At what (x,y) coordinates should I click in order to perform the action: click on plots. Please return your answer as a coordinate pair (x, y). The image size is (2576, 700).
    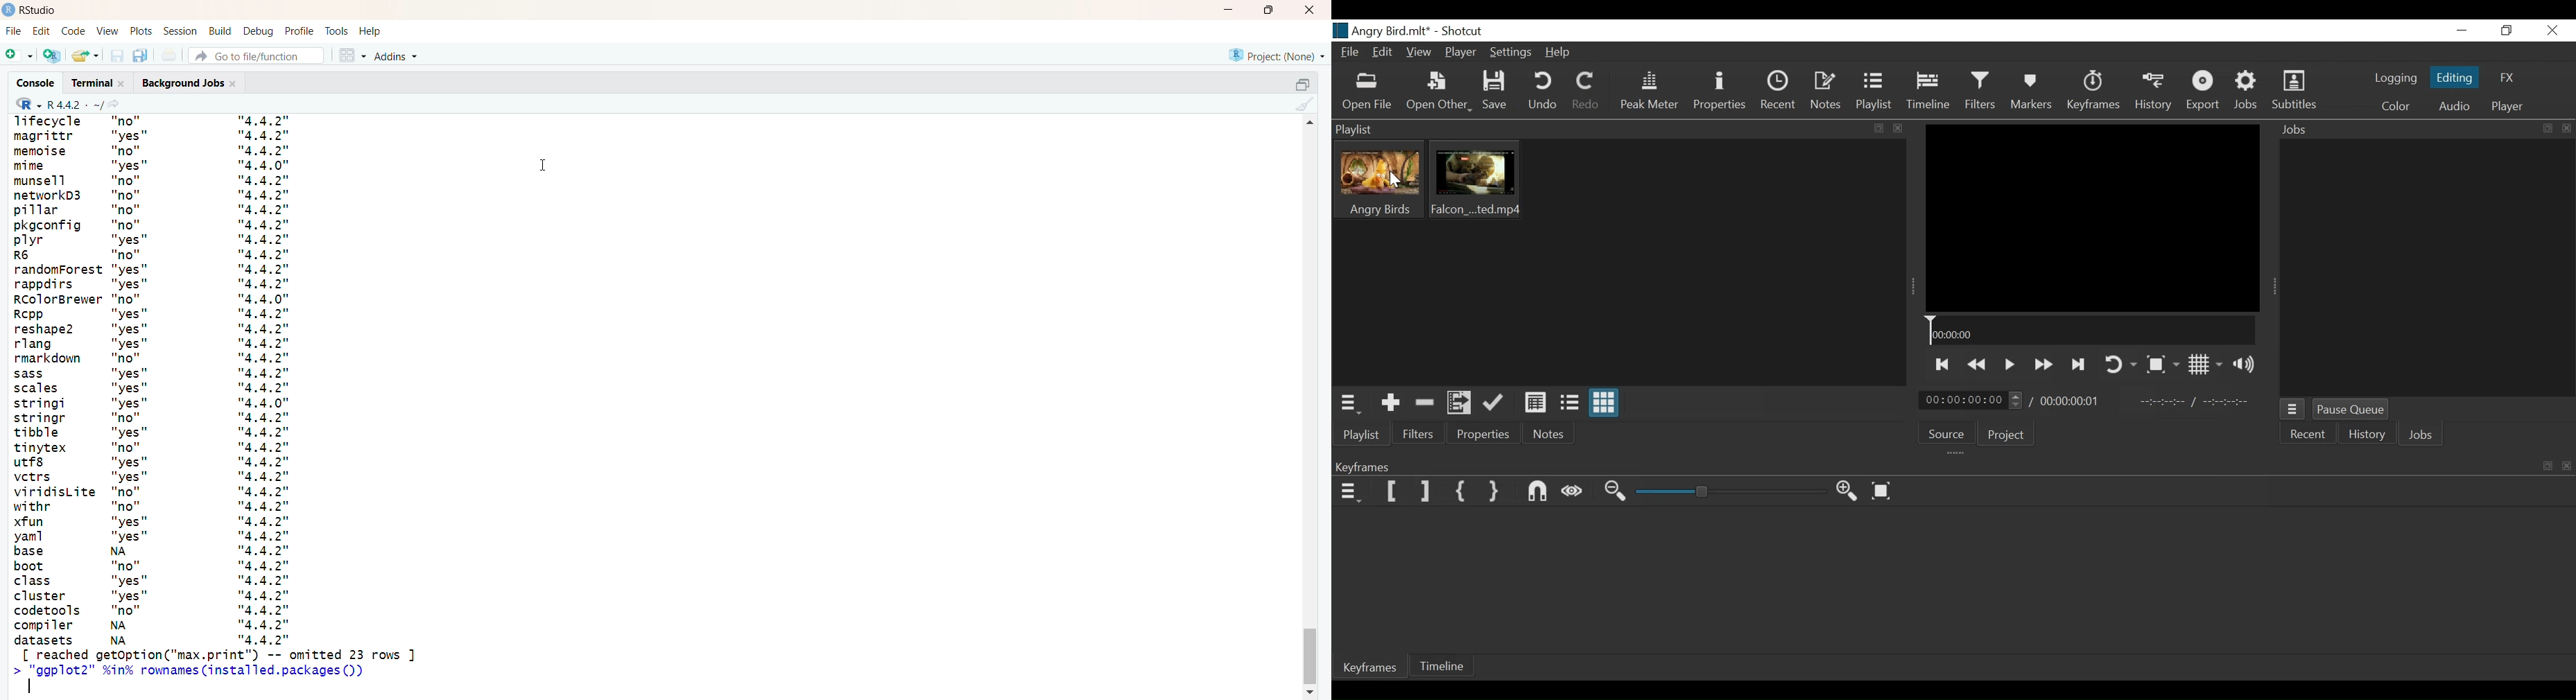
    Looking at the image, I should click on (139, 30).